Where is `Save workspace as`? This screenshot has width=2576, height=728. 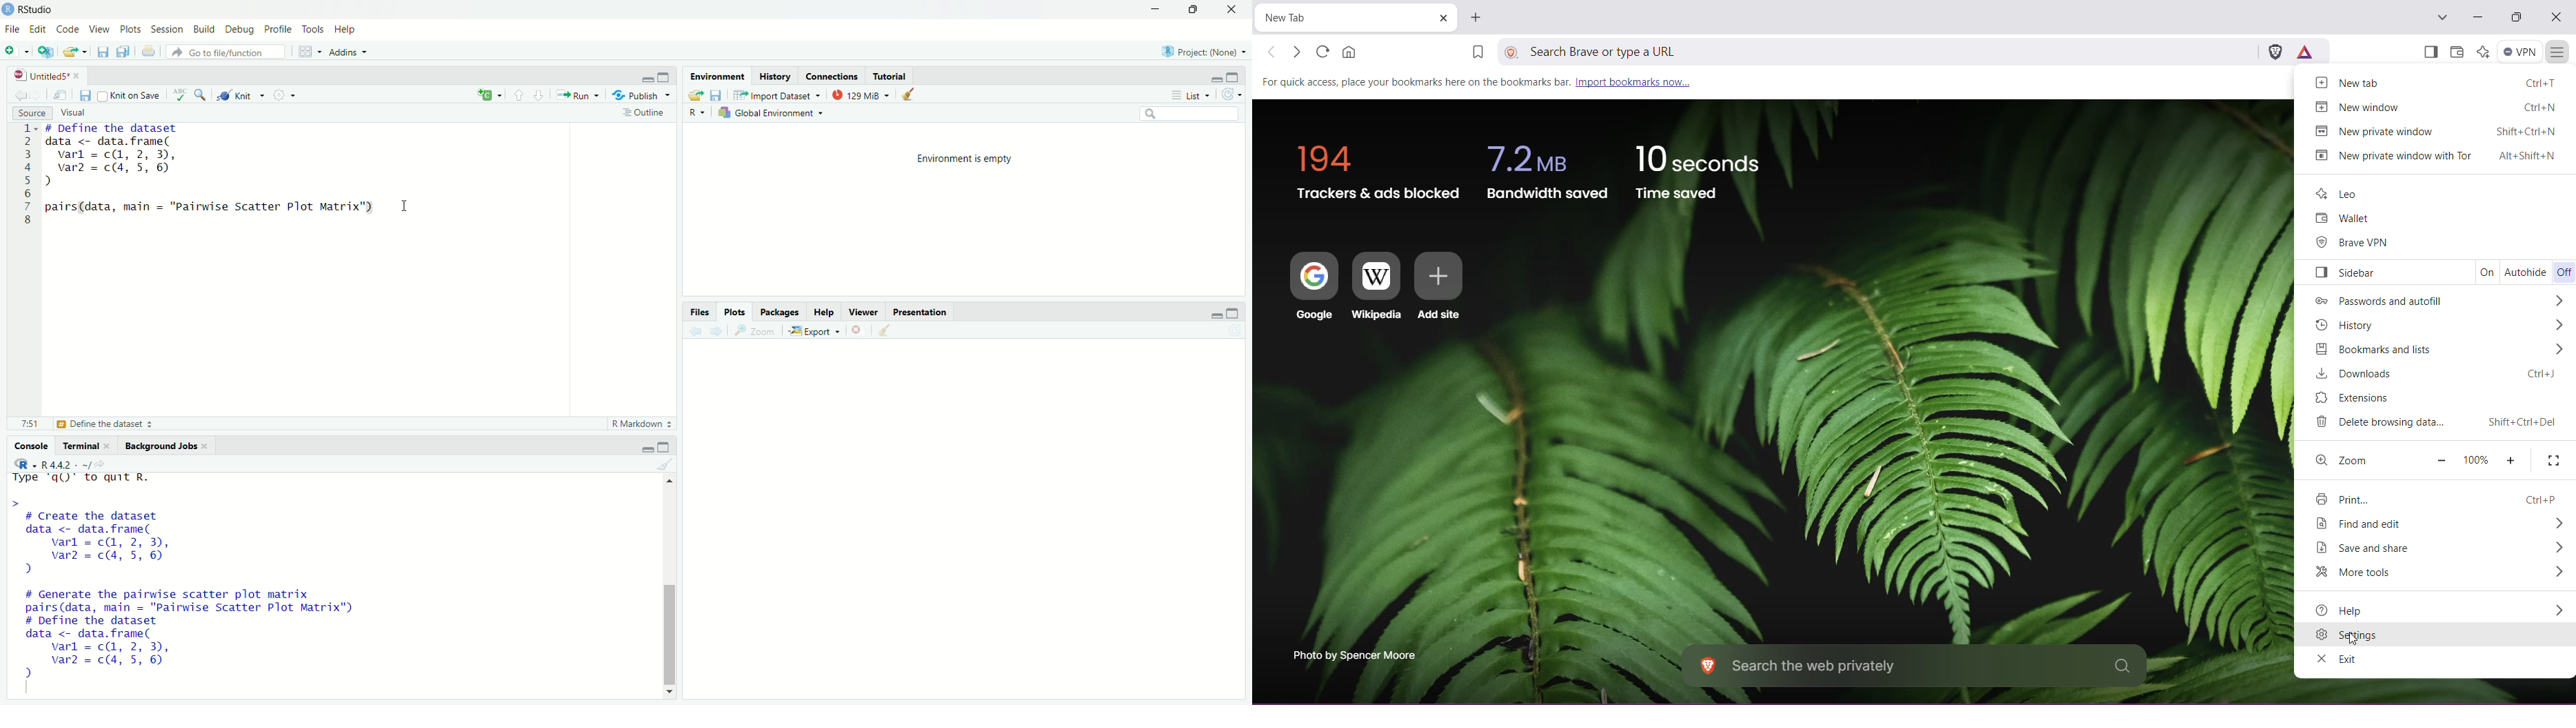 Save workspace as is located at coordinates (716, 93).